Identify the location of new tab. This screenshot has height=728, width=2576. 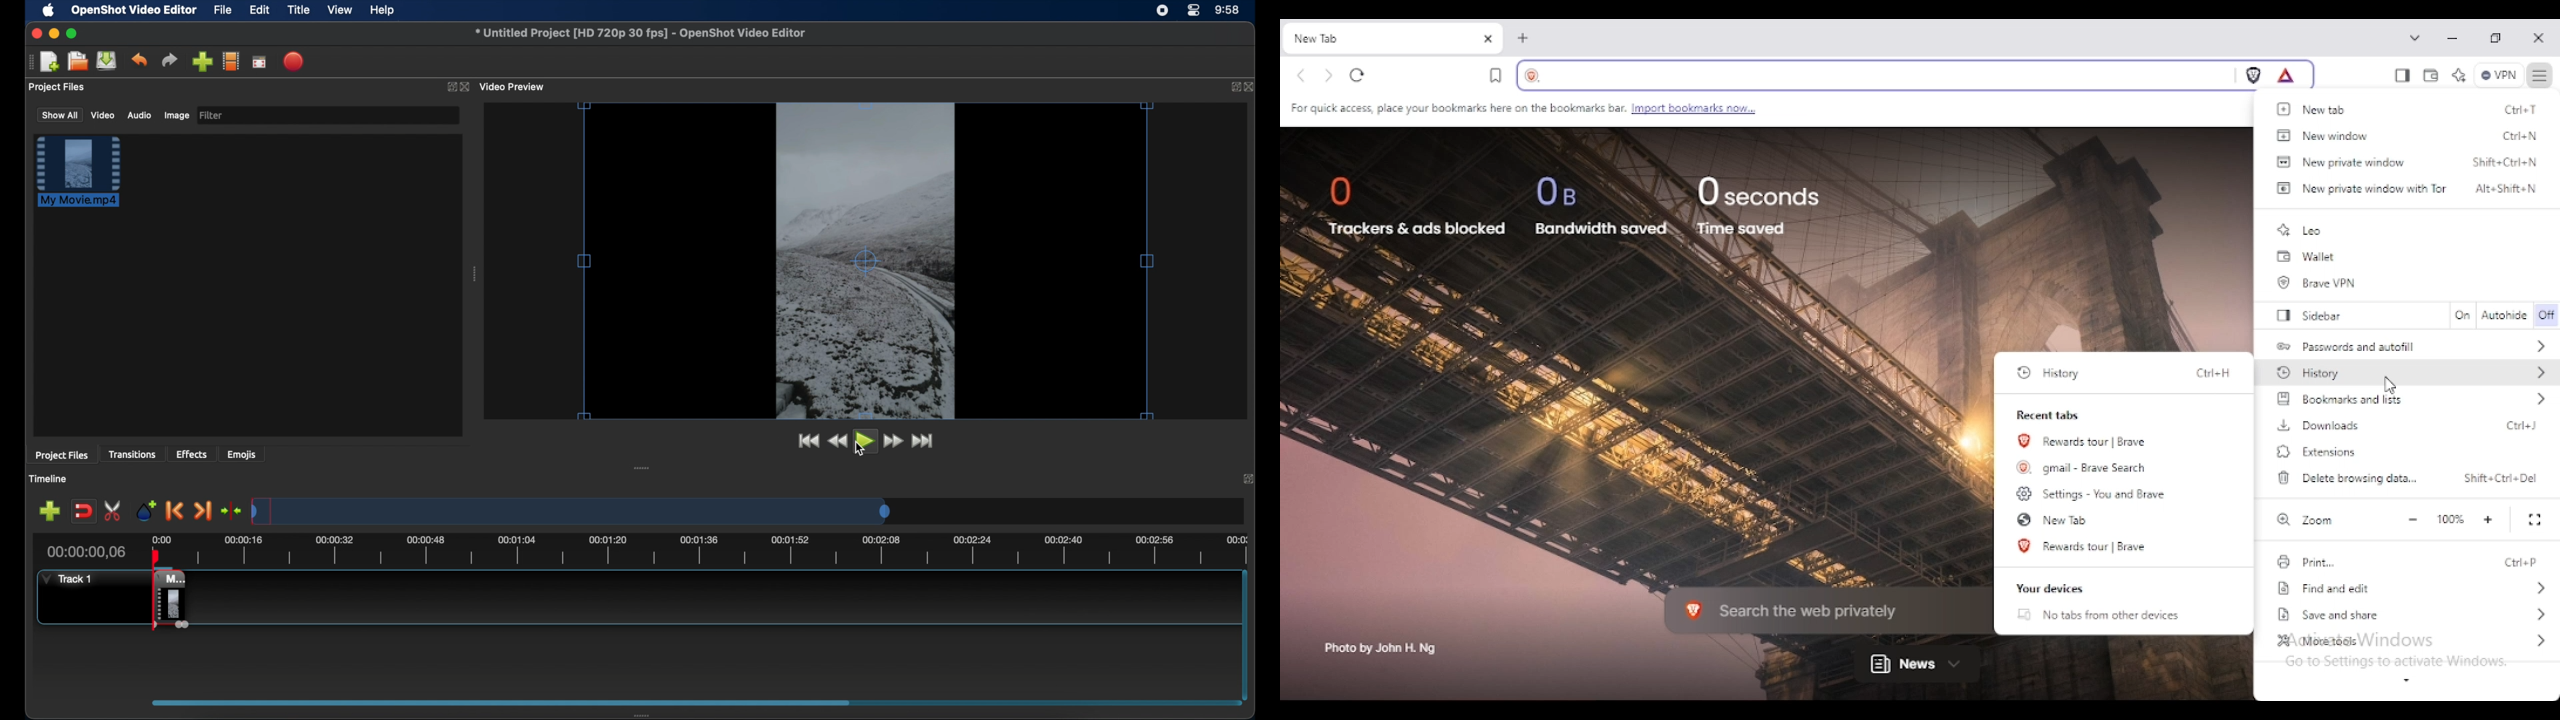
(1374, 39).